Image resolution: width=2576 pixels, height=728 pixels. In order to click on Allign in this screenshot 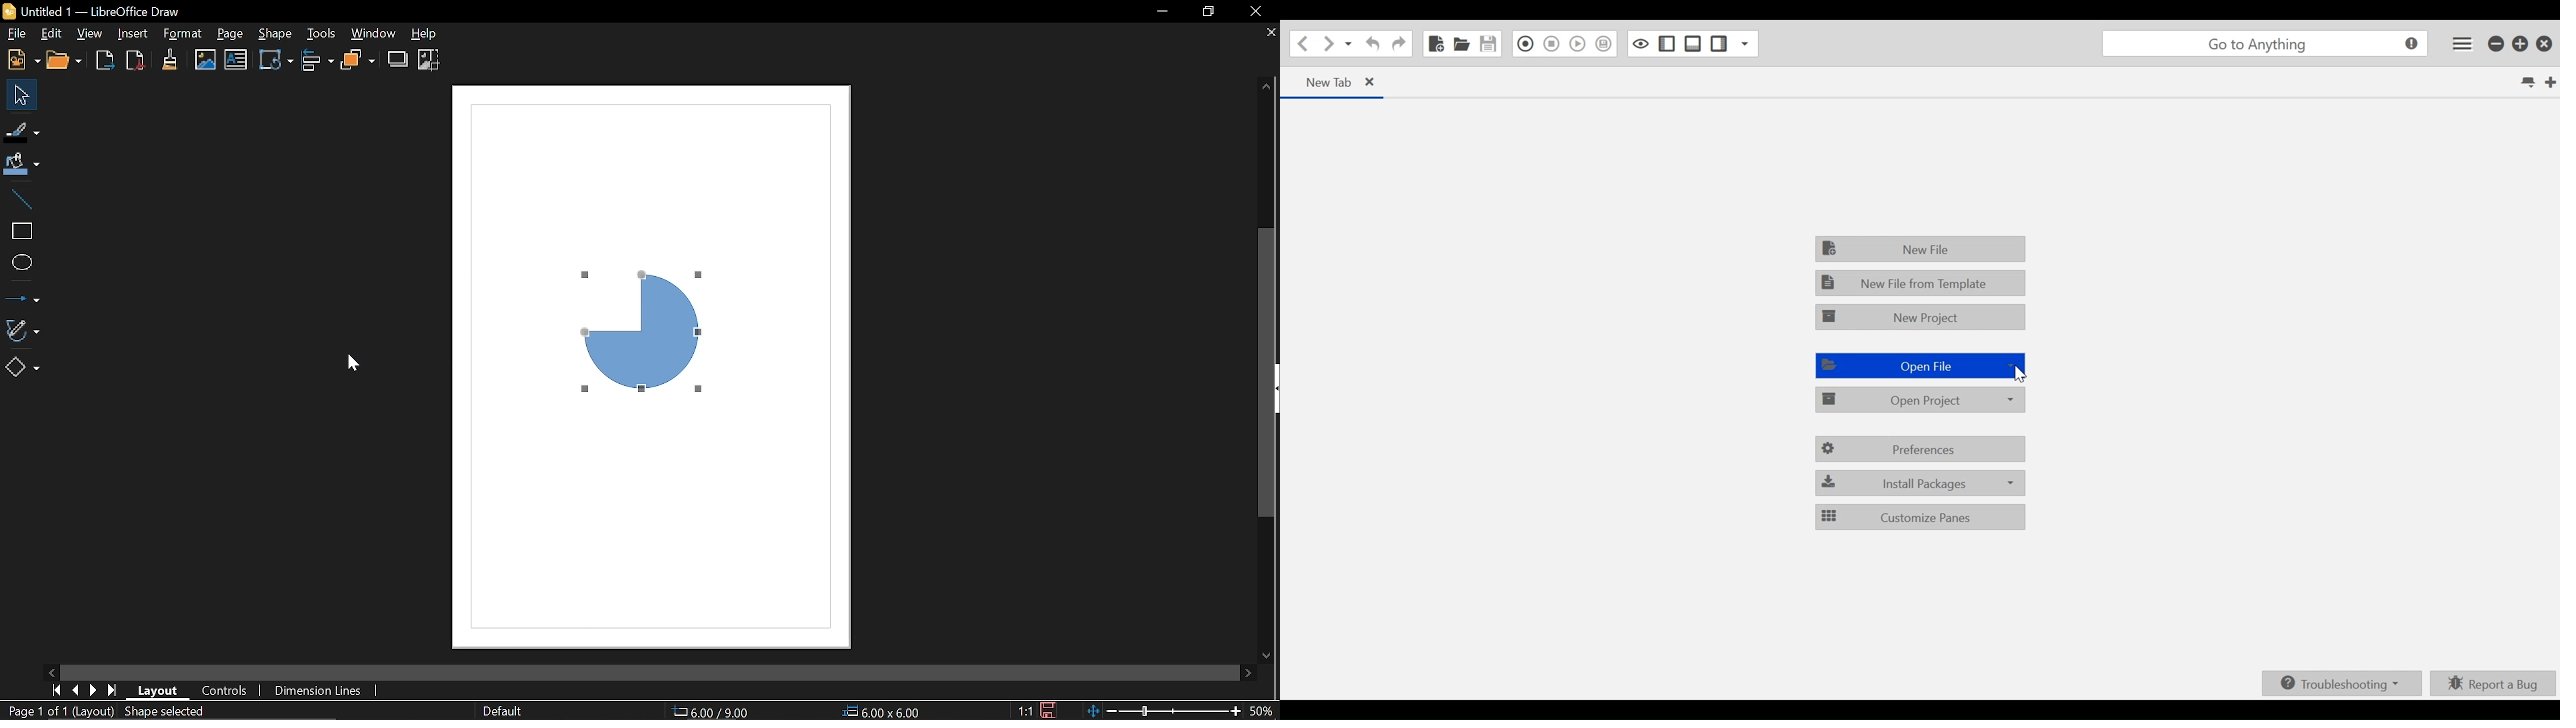, I will do `click(317, 60)`.